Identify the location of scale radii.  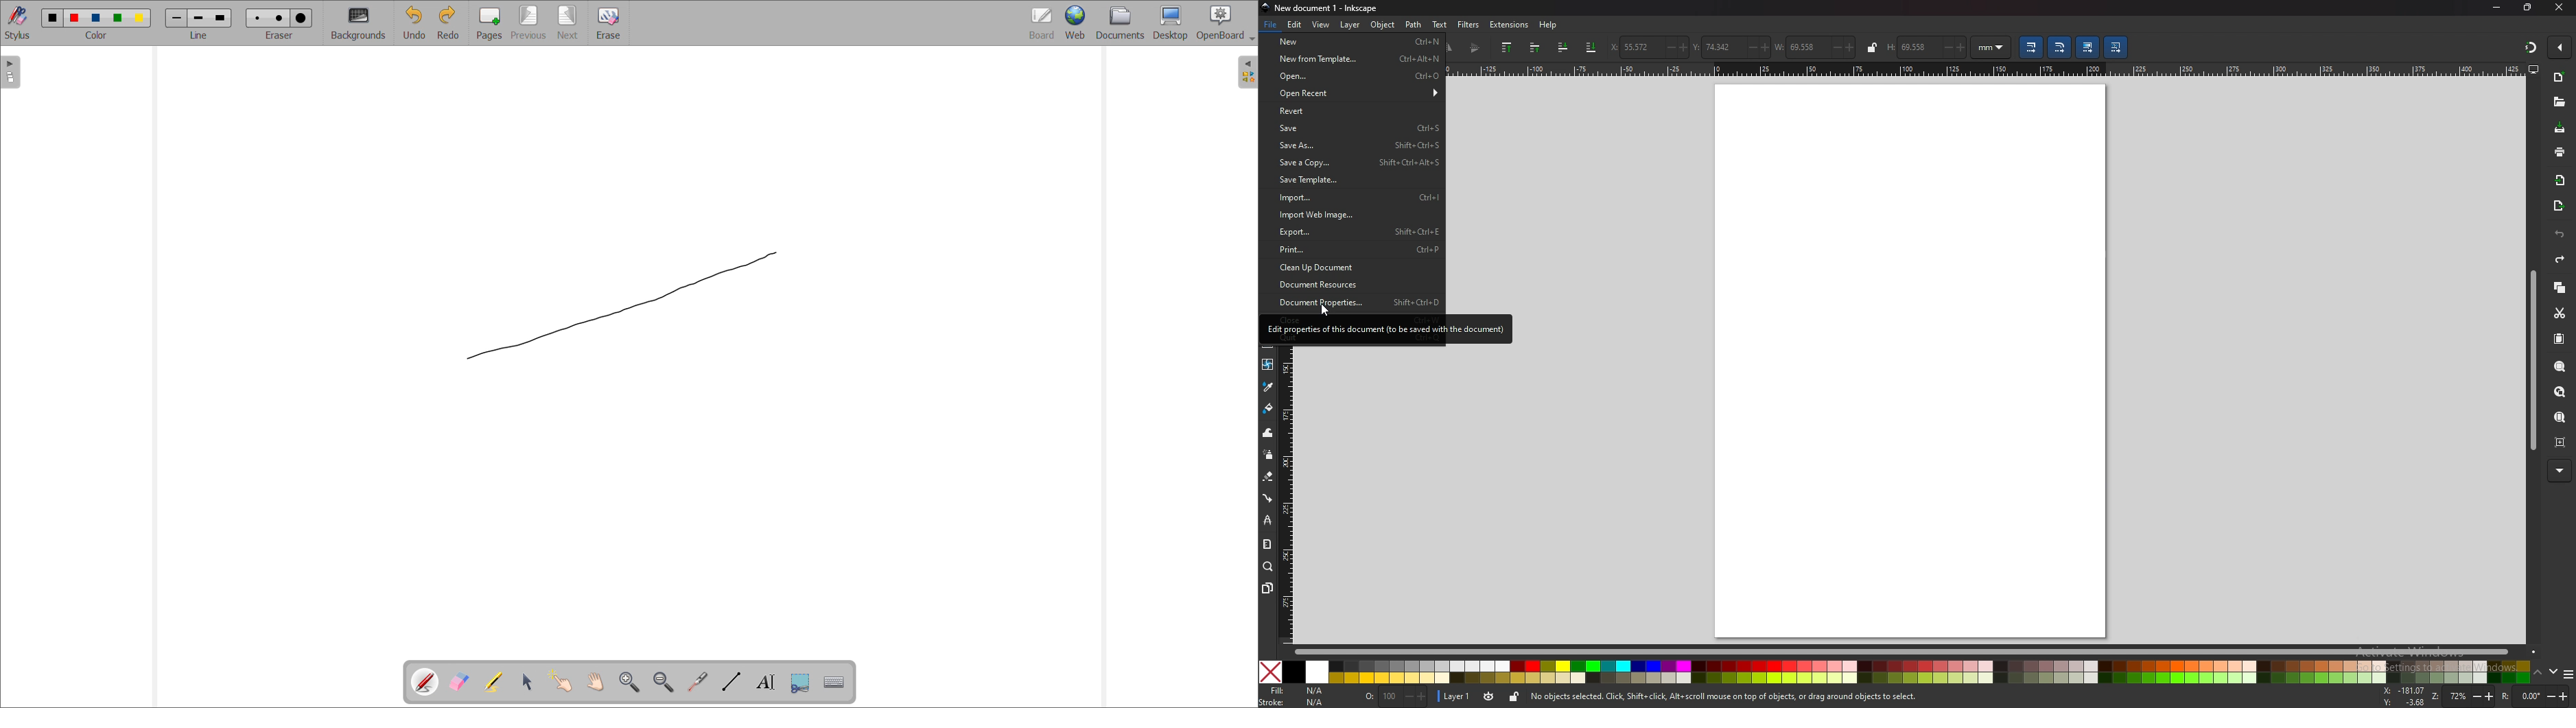
(2059, 47).